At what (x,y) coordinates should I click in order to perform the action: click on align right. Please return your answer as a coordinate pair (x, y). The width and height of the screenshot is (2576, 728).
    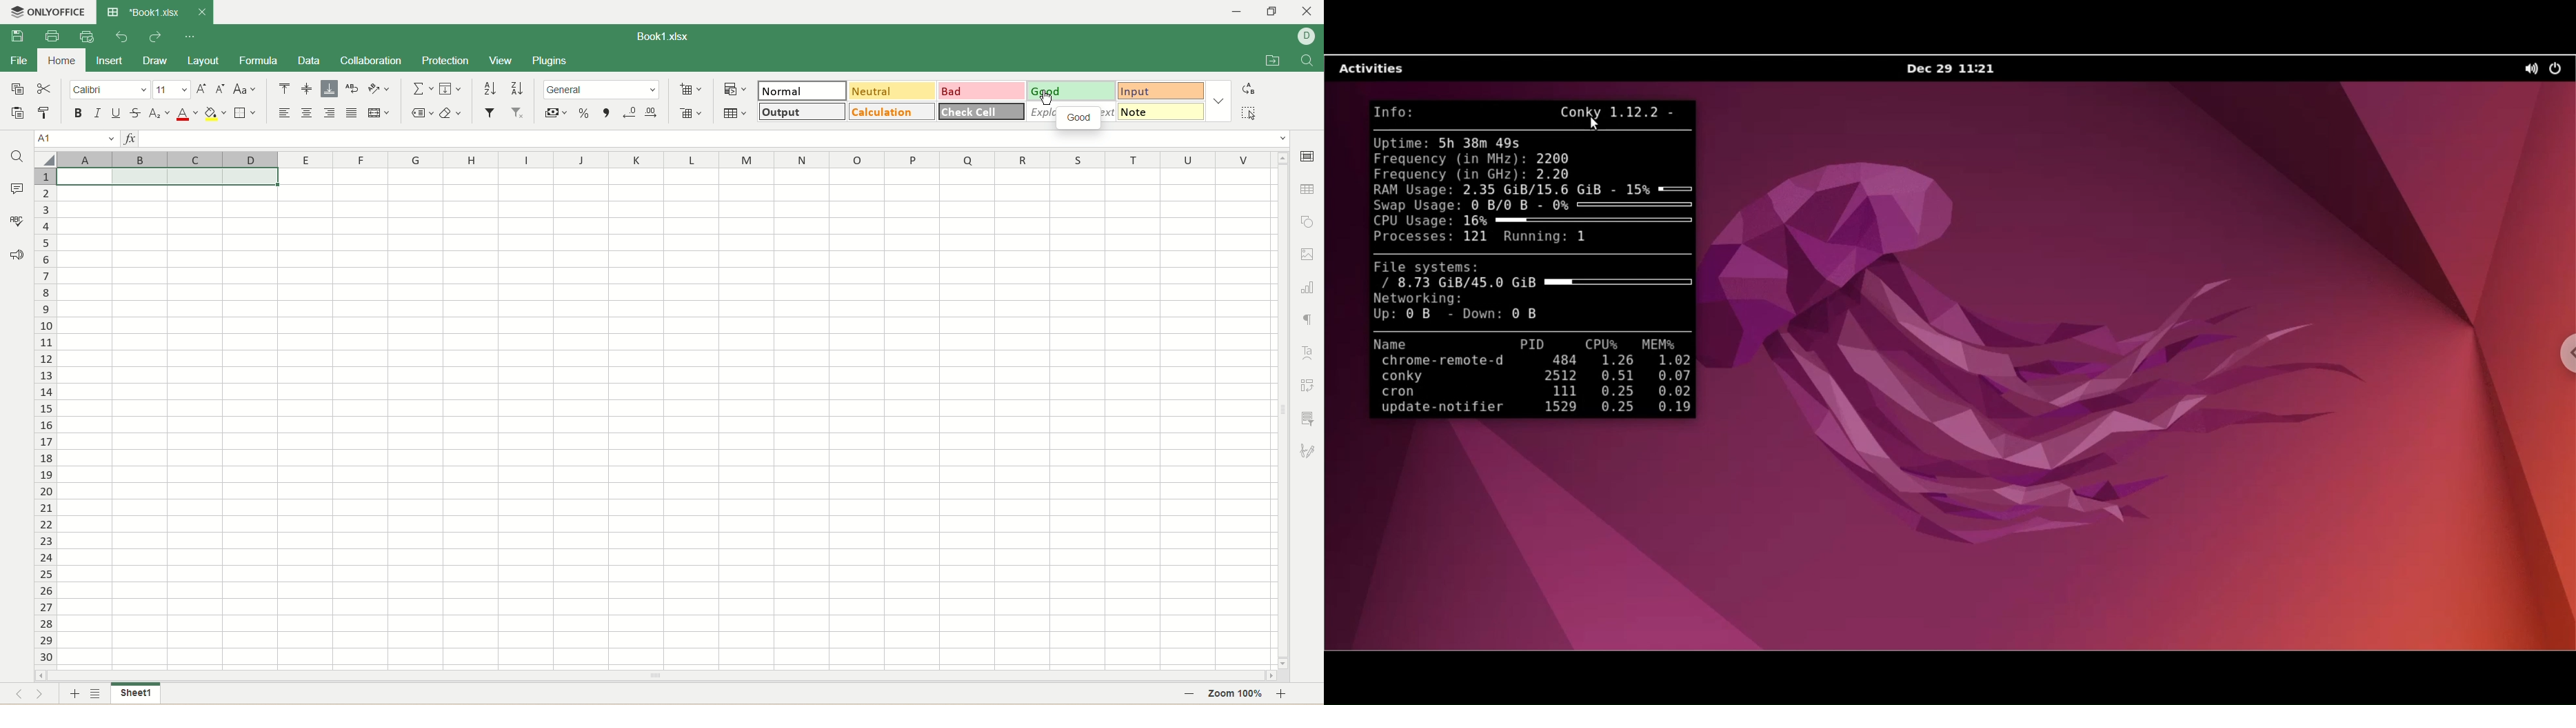
    Looking at the image, I should click on (330, 113).